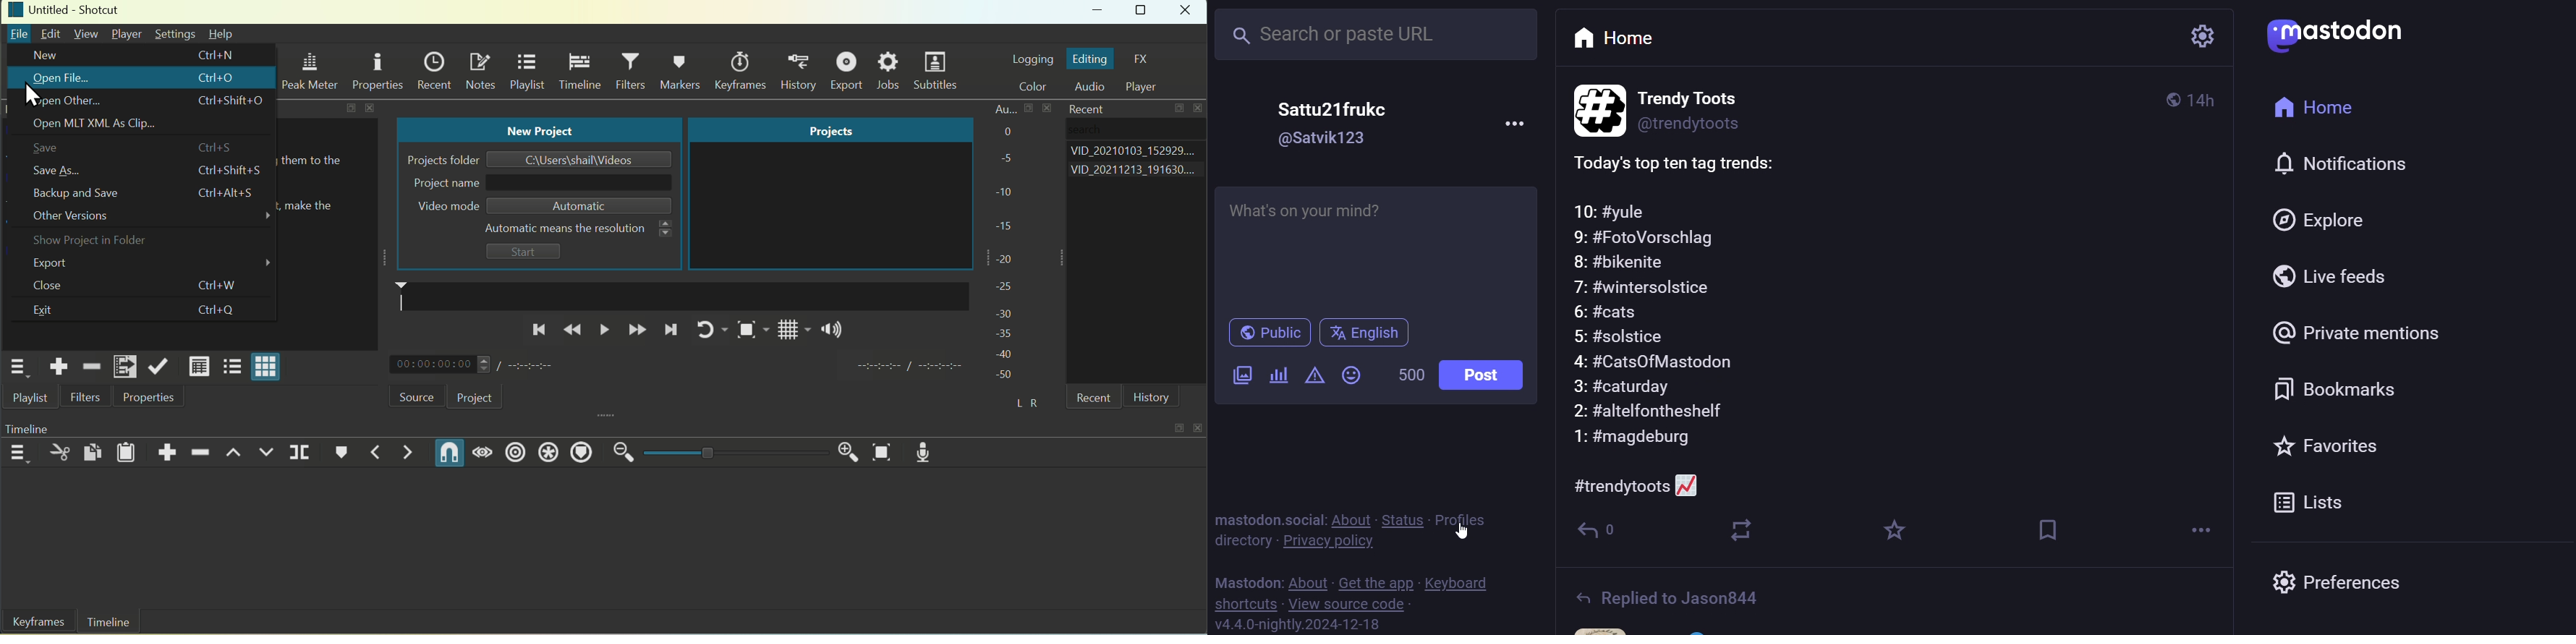 This screenshot has height=644, width=2576. Describe the element at coordinates (1097, 399) in the screenshot. I see `Recent` at that location.